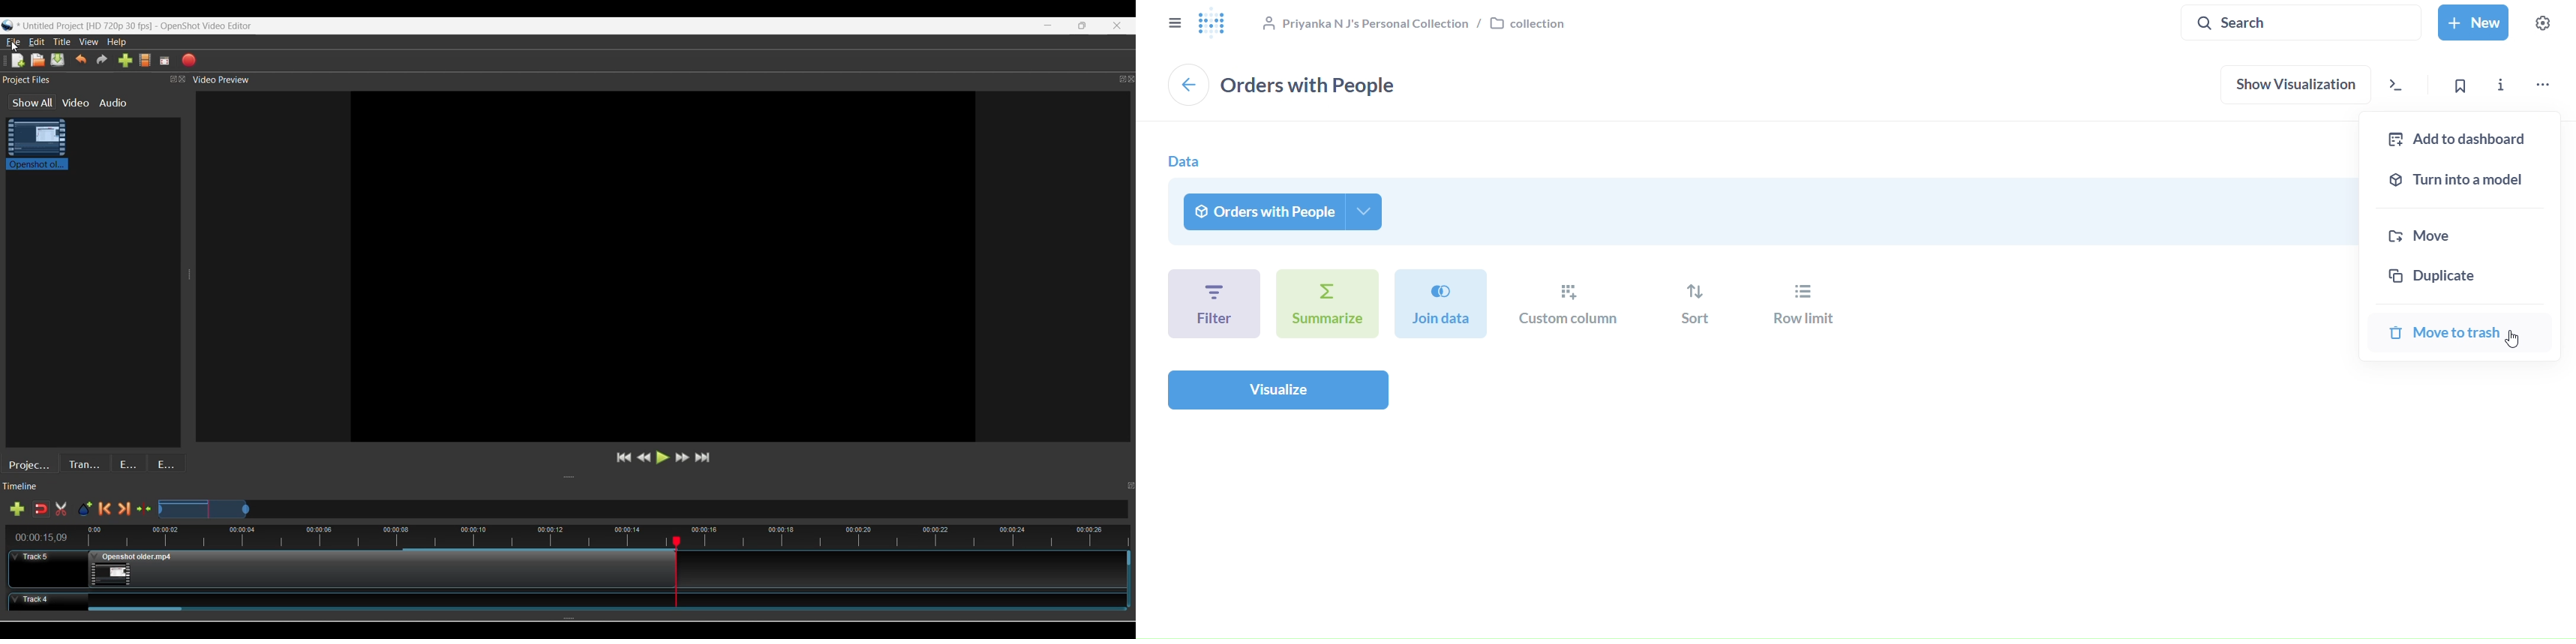  I want to click on data, so click(1182, 160).